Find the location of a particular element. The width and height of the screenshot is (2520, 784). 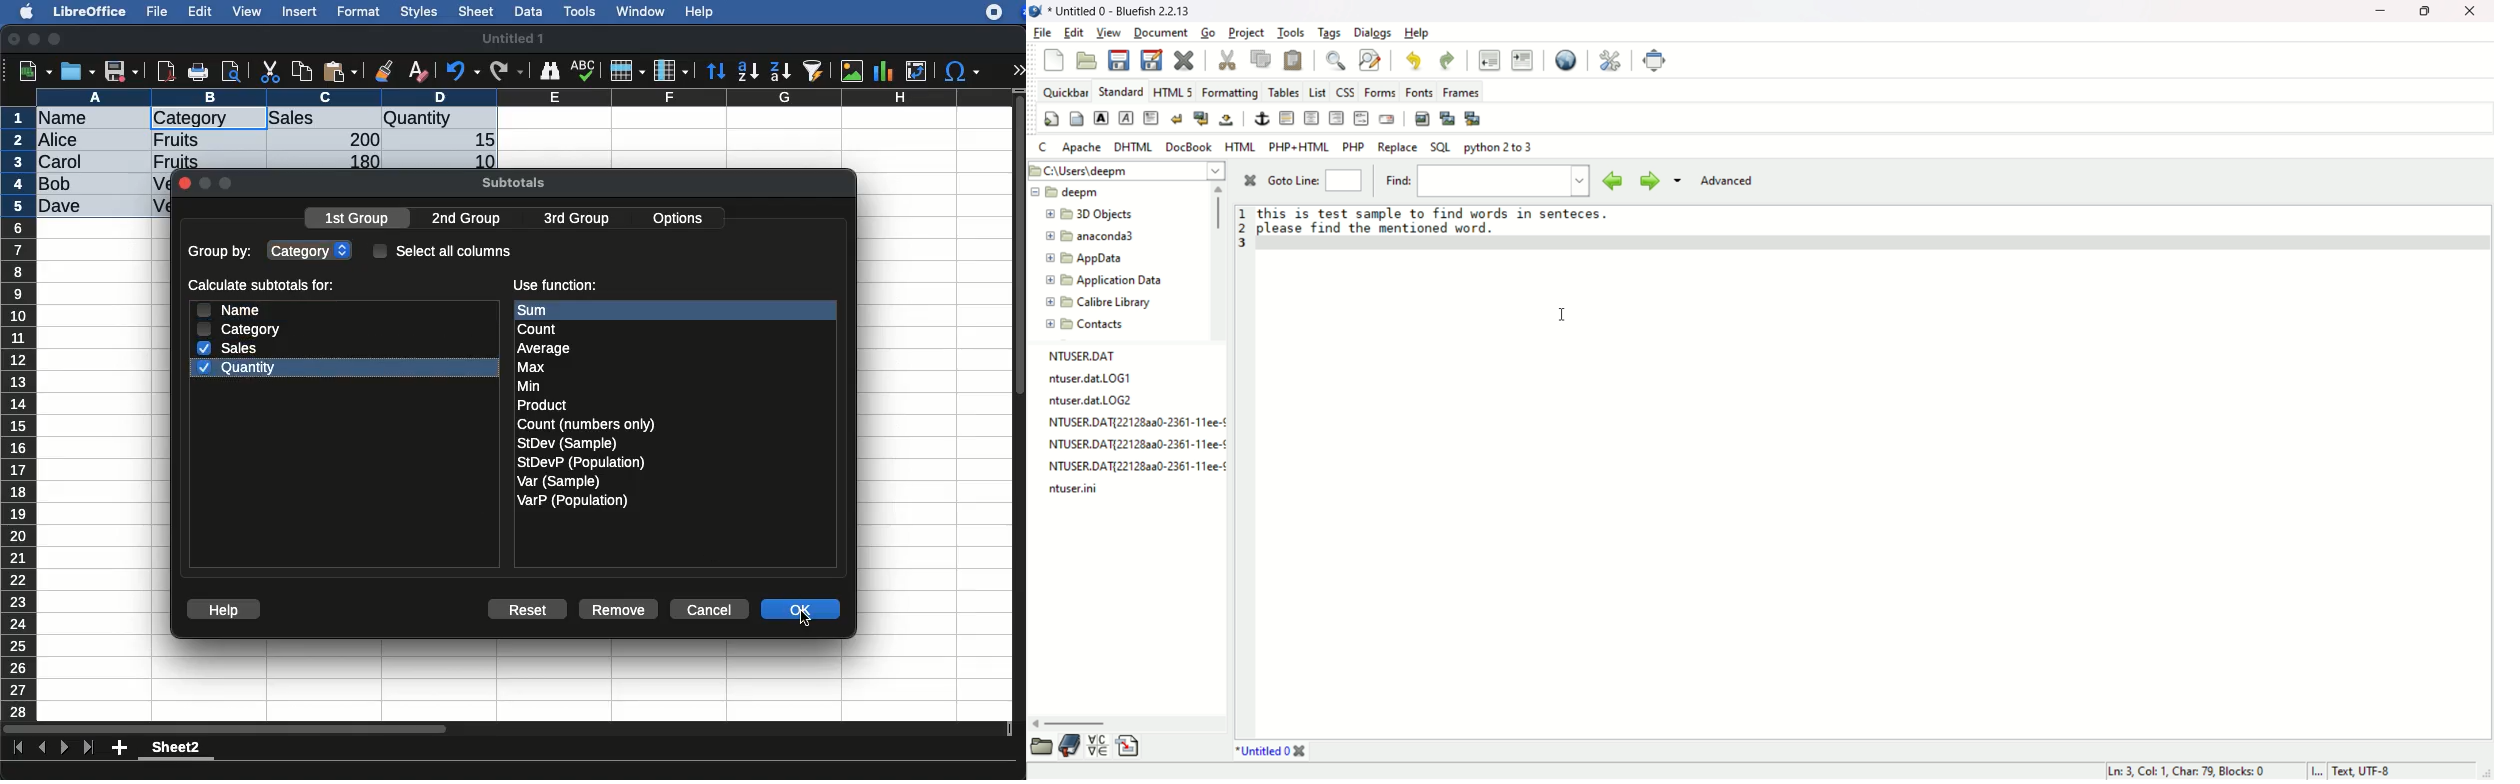

move left is located at coordinates (1035, 723).